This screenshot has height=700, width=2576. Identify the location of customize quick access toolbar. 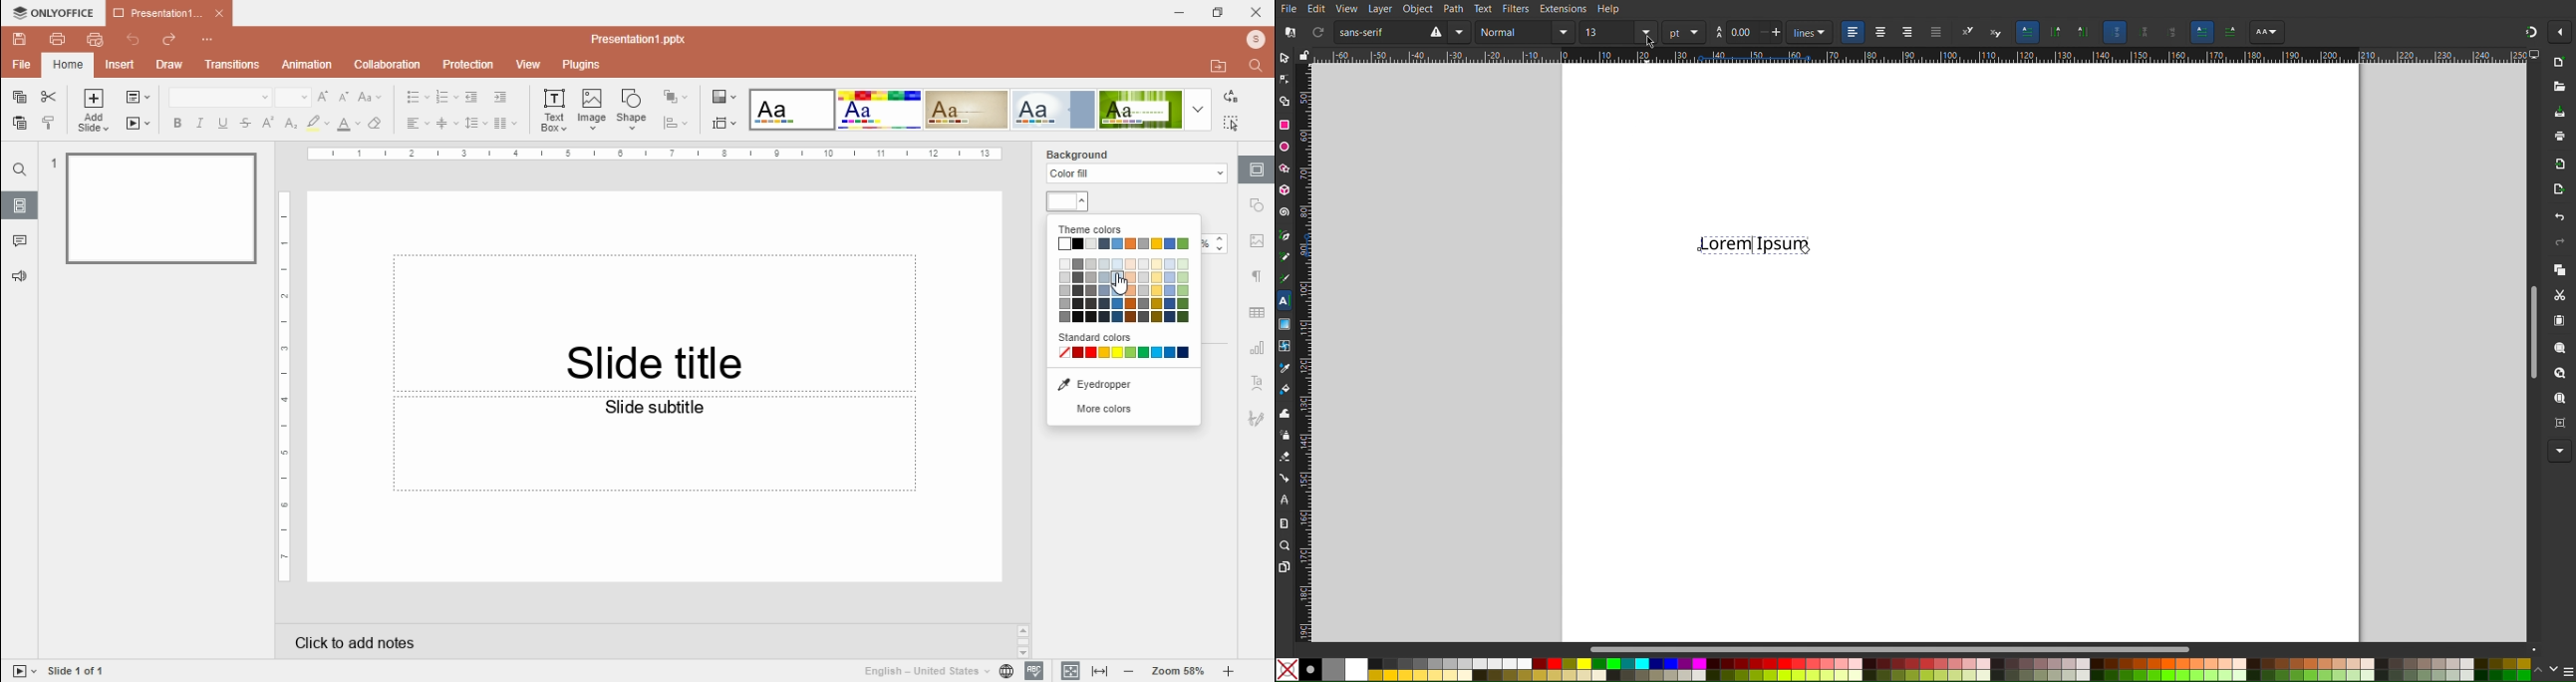
(206, 40).